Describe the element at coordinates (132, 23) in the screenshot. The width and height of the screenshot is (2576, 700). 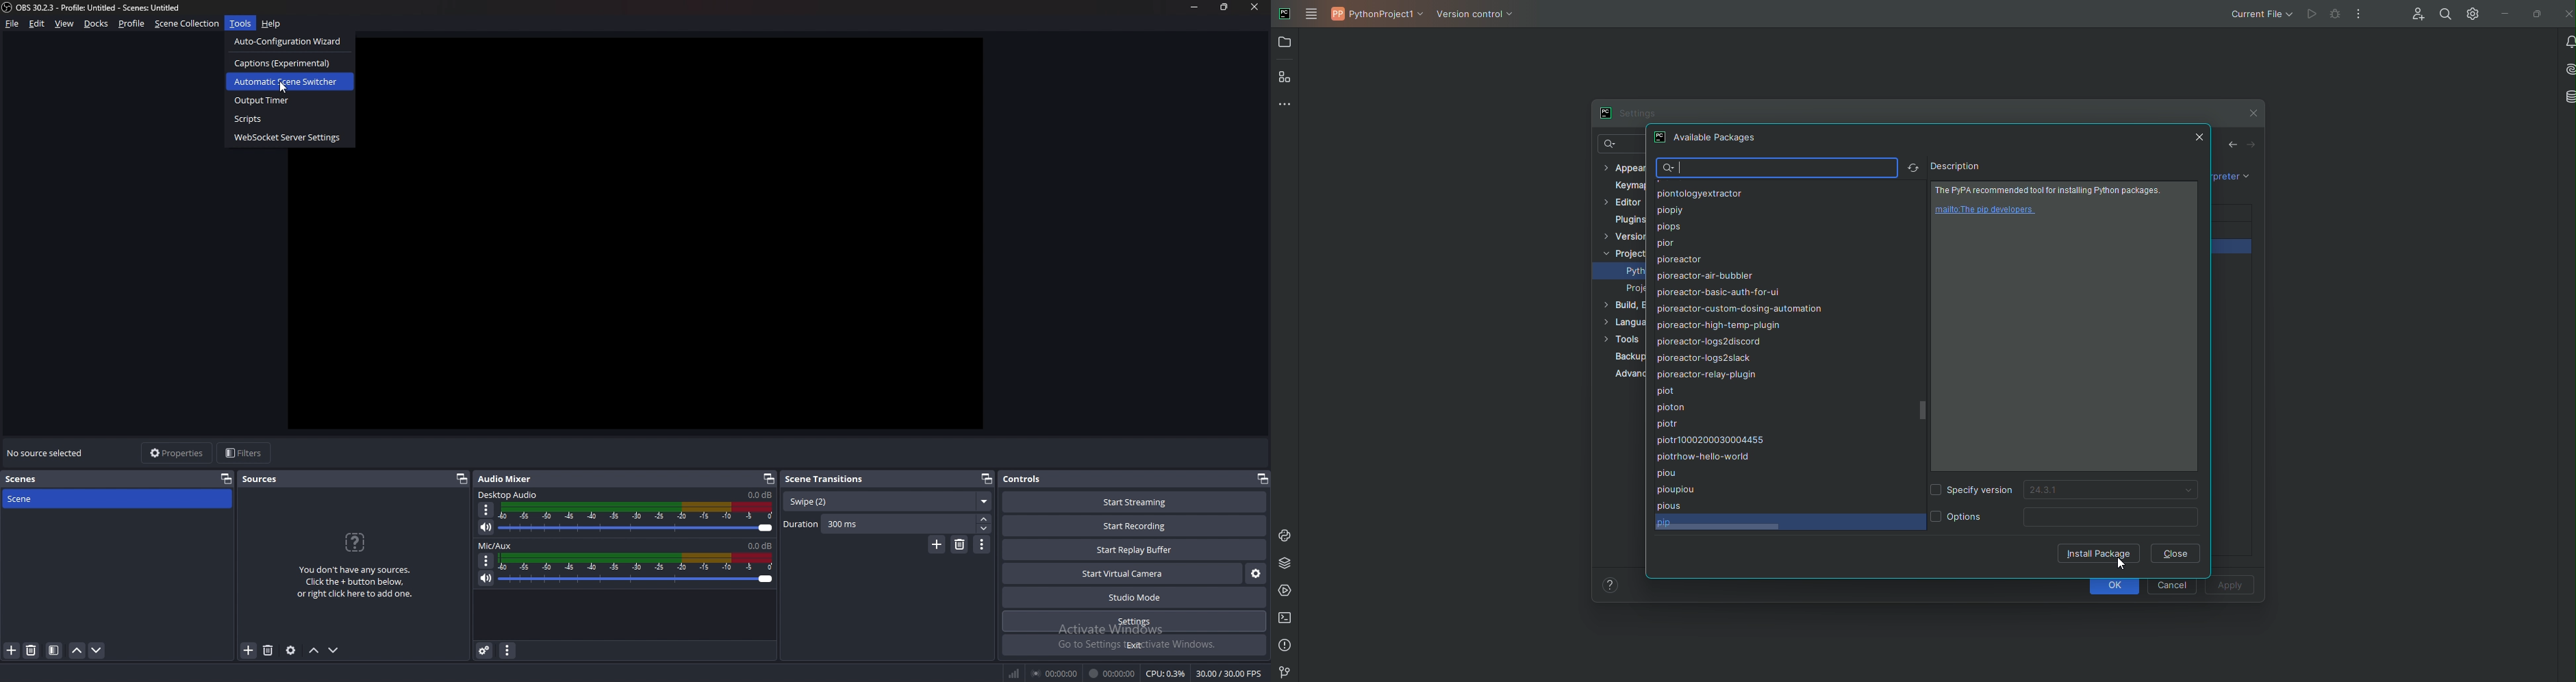
I see `profile` at that location.